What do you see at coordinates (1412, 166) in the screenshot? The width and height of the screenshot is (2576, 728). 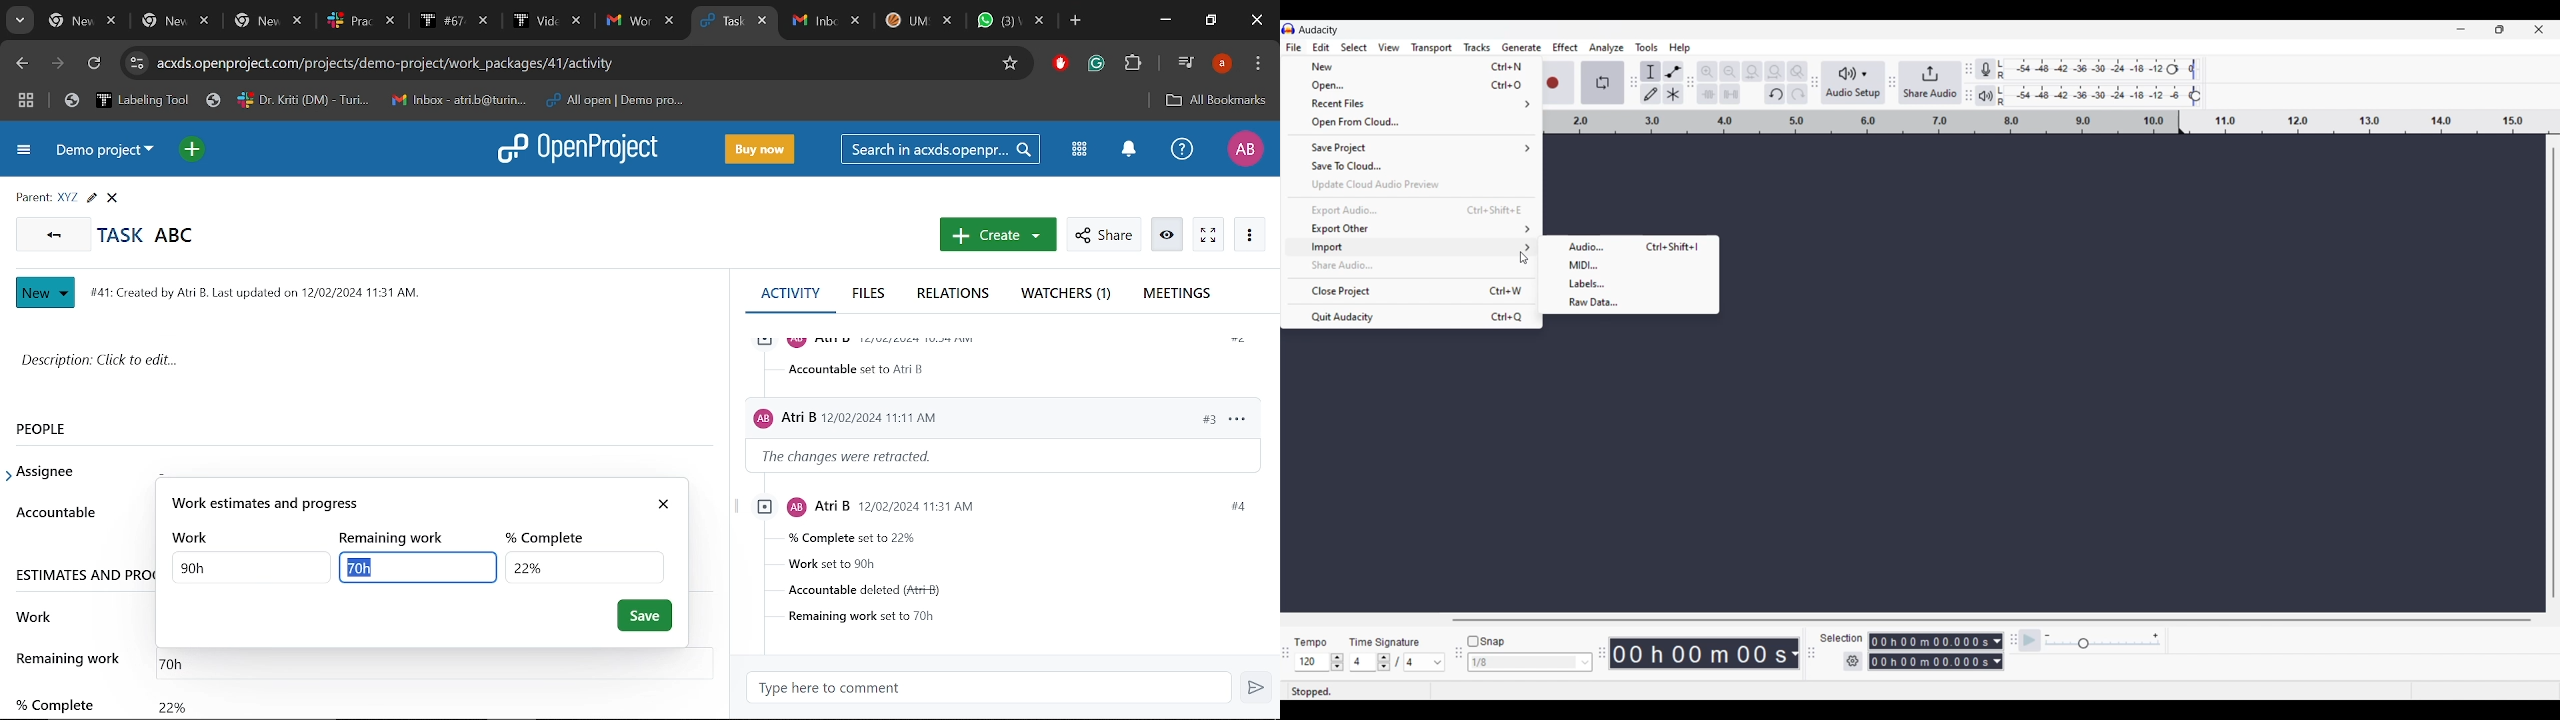 I see `Save to cloud` at bounding box center [1412, 166].